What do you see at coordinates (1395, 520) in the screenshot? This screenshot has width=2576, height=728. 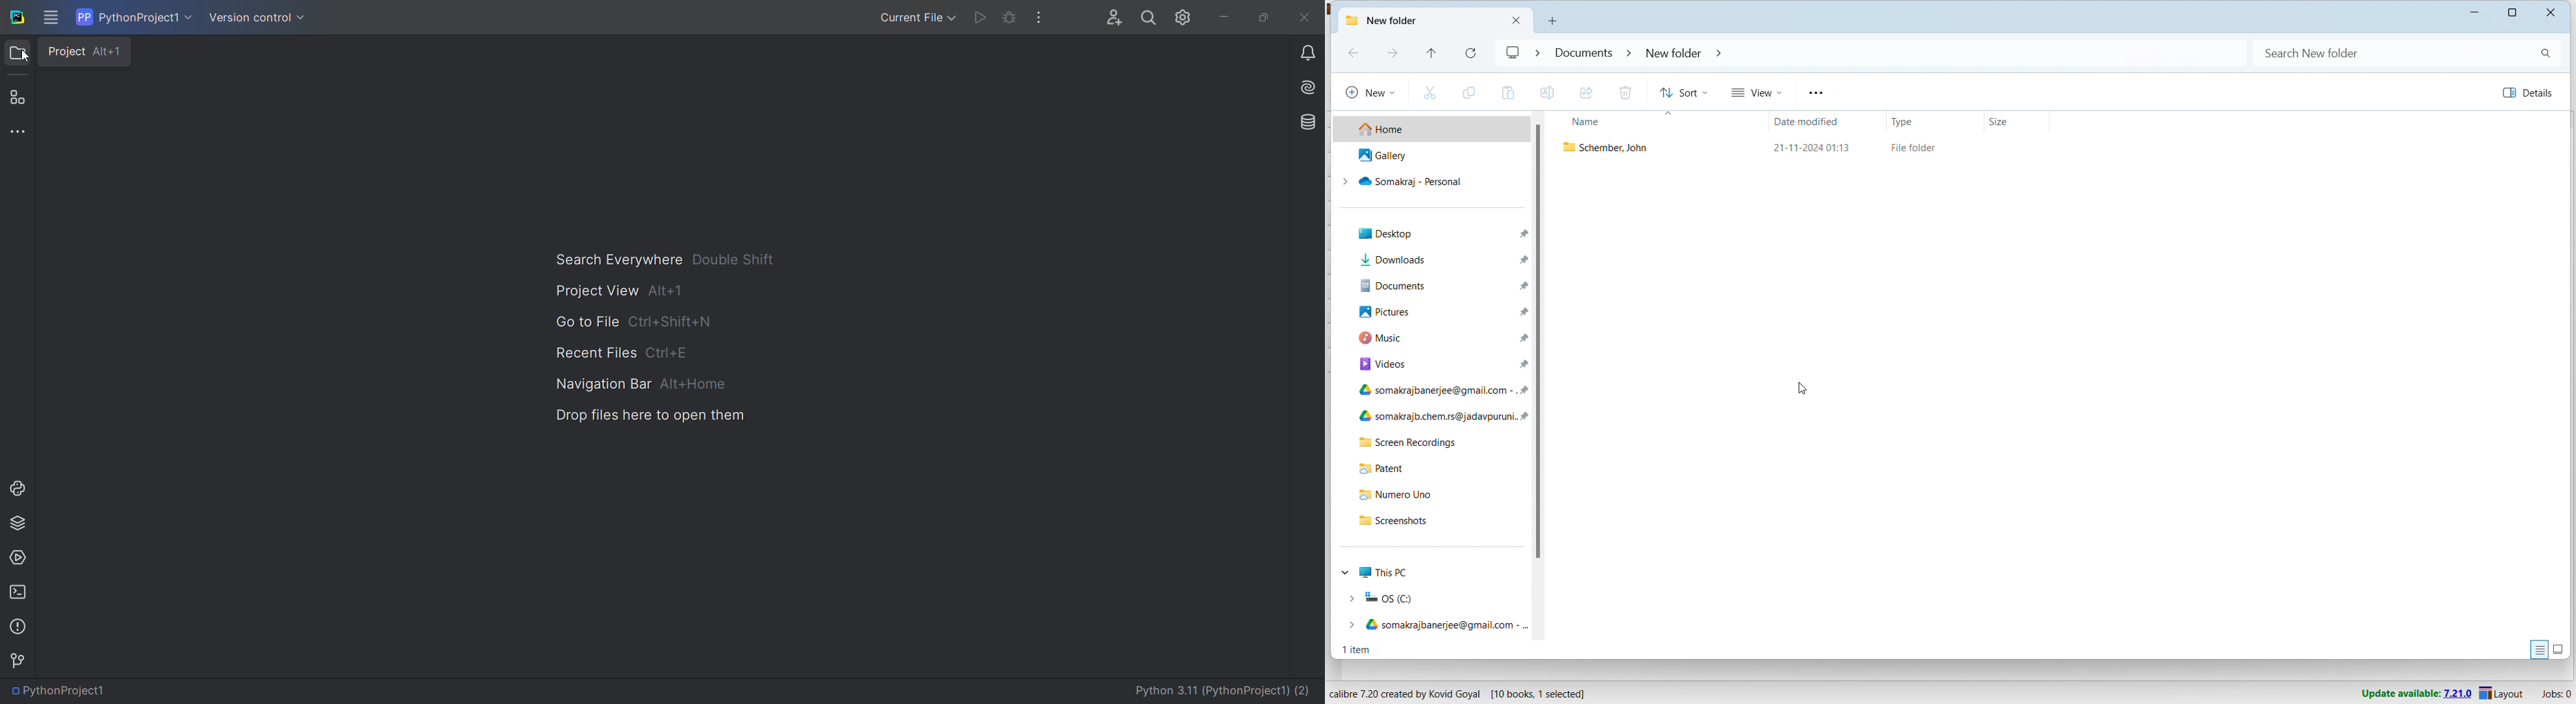 I see `screenshots` at bounding box center [1395, 520].